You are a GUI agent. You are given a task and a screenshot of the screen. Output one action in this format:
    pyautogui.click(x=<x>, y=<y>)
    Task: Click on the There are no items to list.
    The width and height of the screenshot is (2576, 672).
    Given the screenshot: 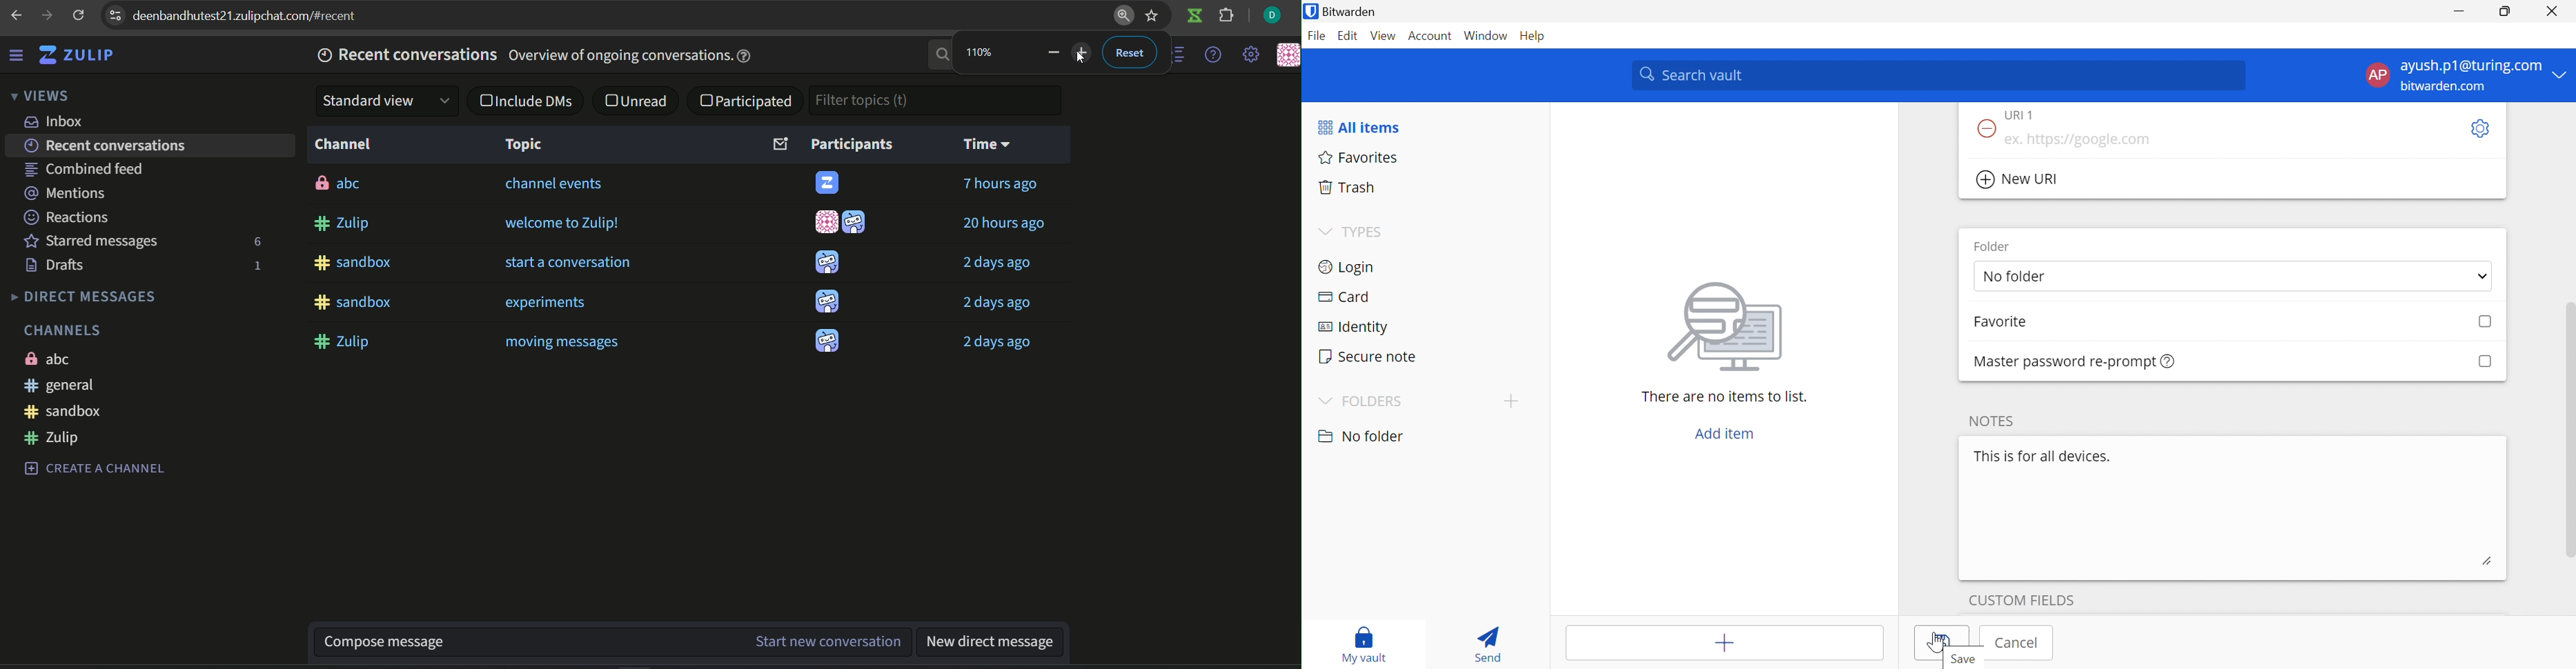 What is the action you would take?
    pyautogui.click(x=1726, y=396)
    